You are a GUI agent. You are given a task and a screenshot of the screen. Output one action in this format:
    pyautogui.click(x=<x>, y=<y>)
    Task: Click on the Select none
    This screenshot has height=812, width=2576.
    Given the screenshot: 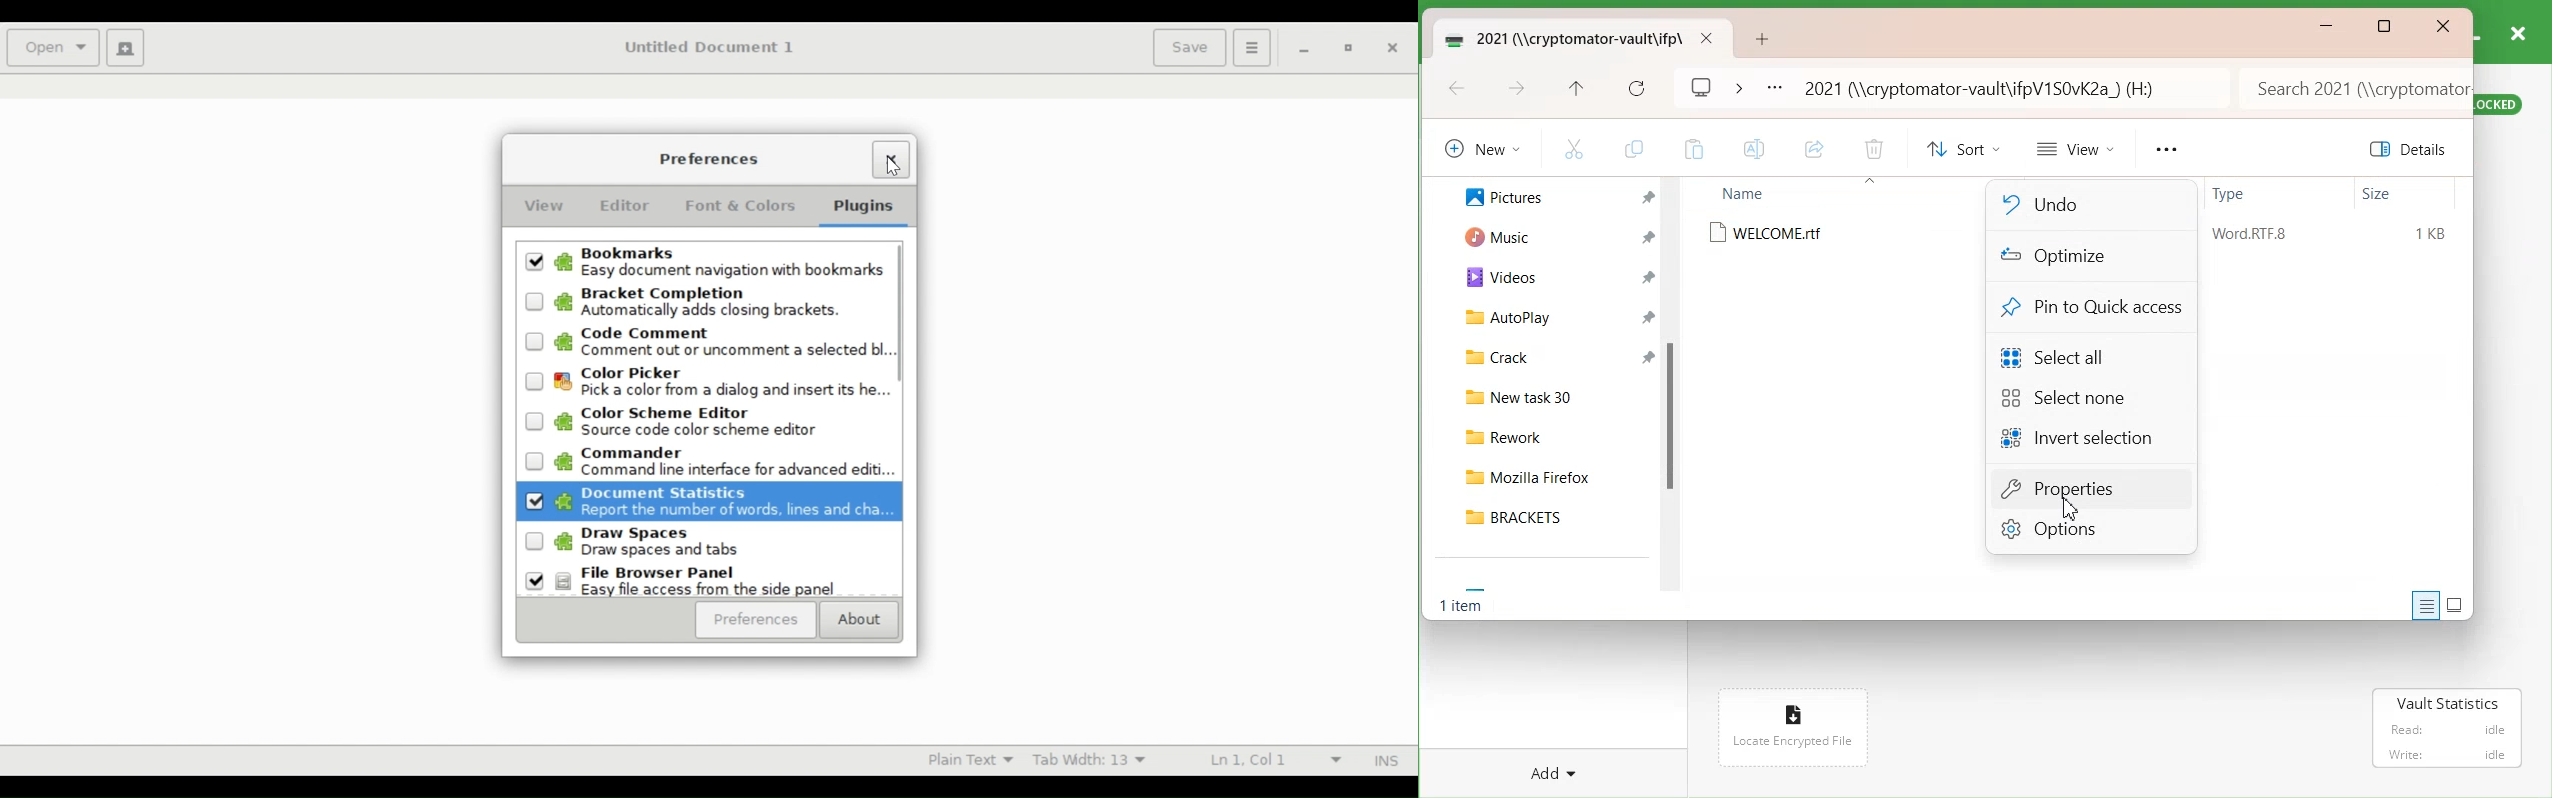 What is the action you would take?
    pyautogui.click(x=2067, y=398)
    